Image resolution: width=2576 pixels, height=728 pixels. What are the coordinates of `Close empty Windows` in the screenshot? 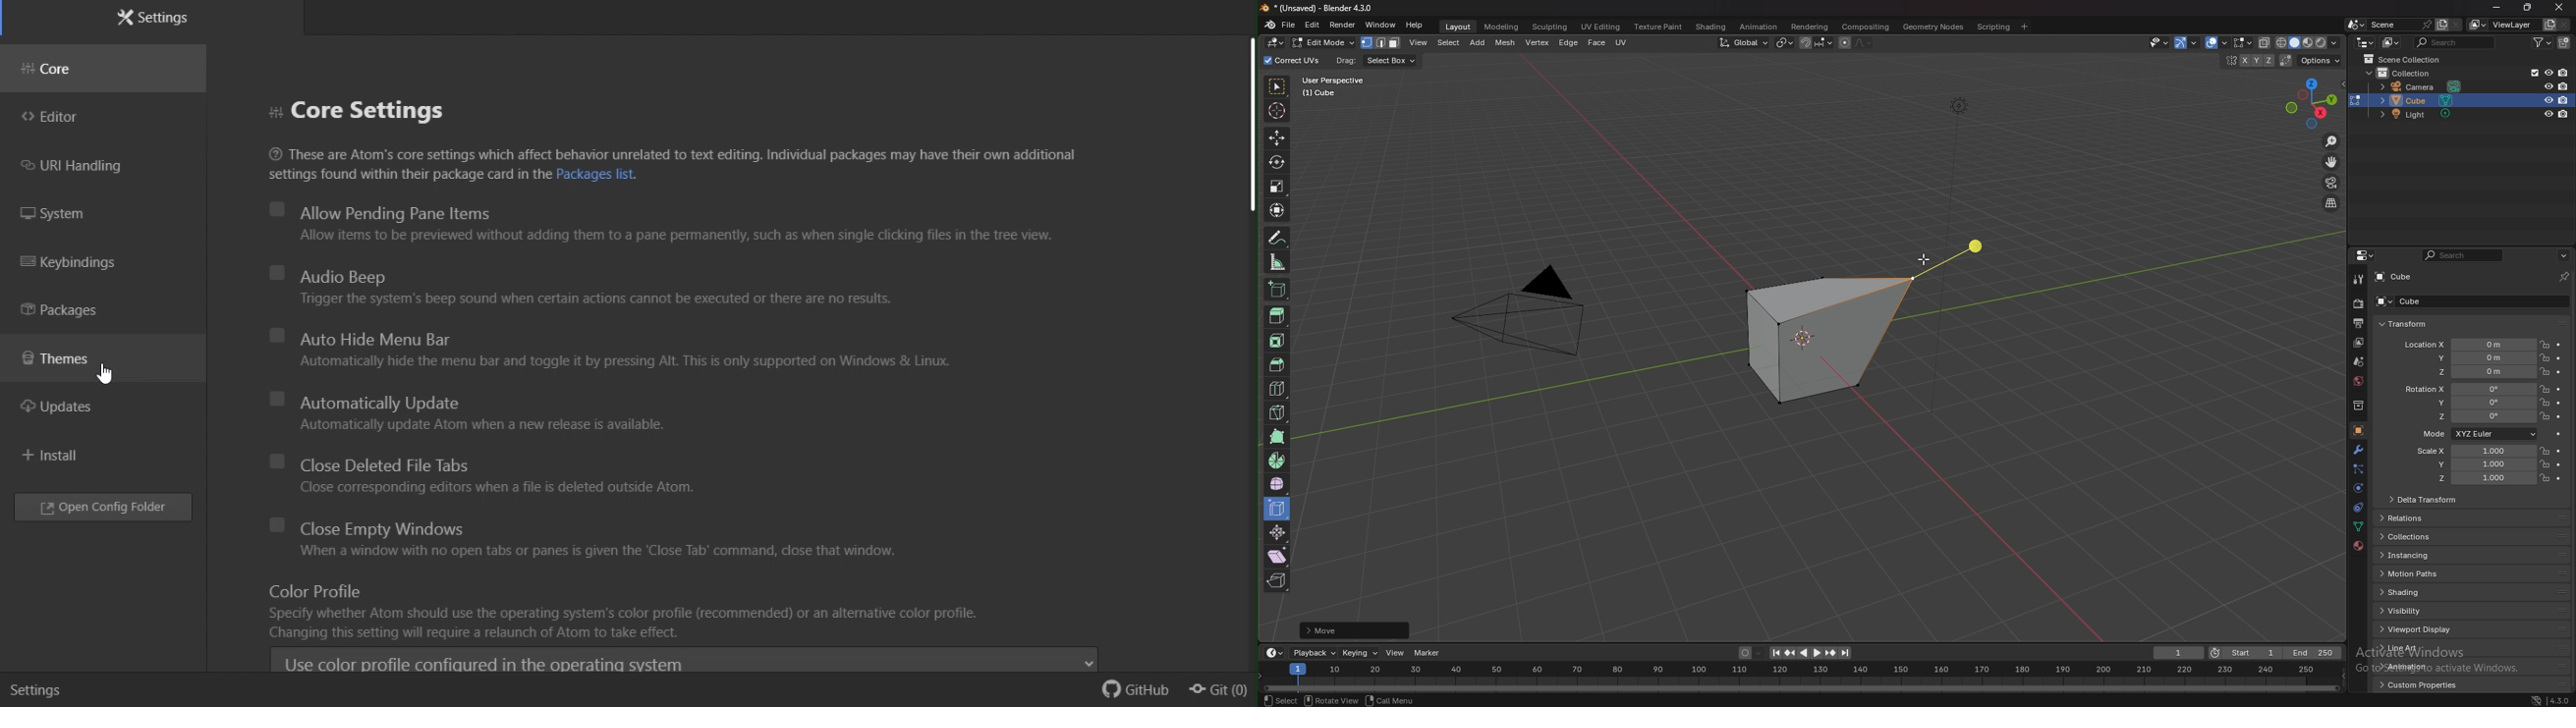 It's located at (581, 535).